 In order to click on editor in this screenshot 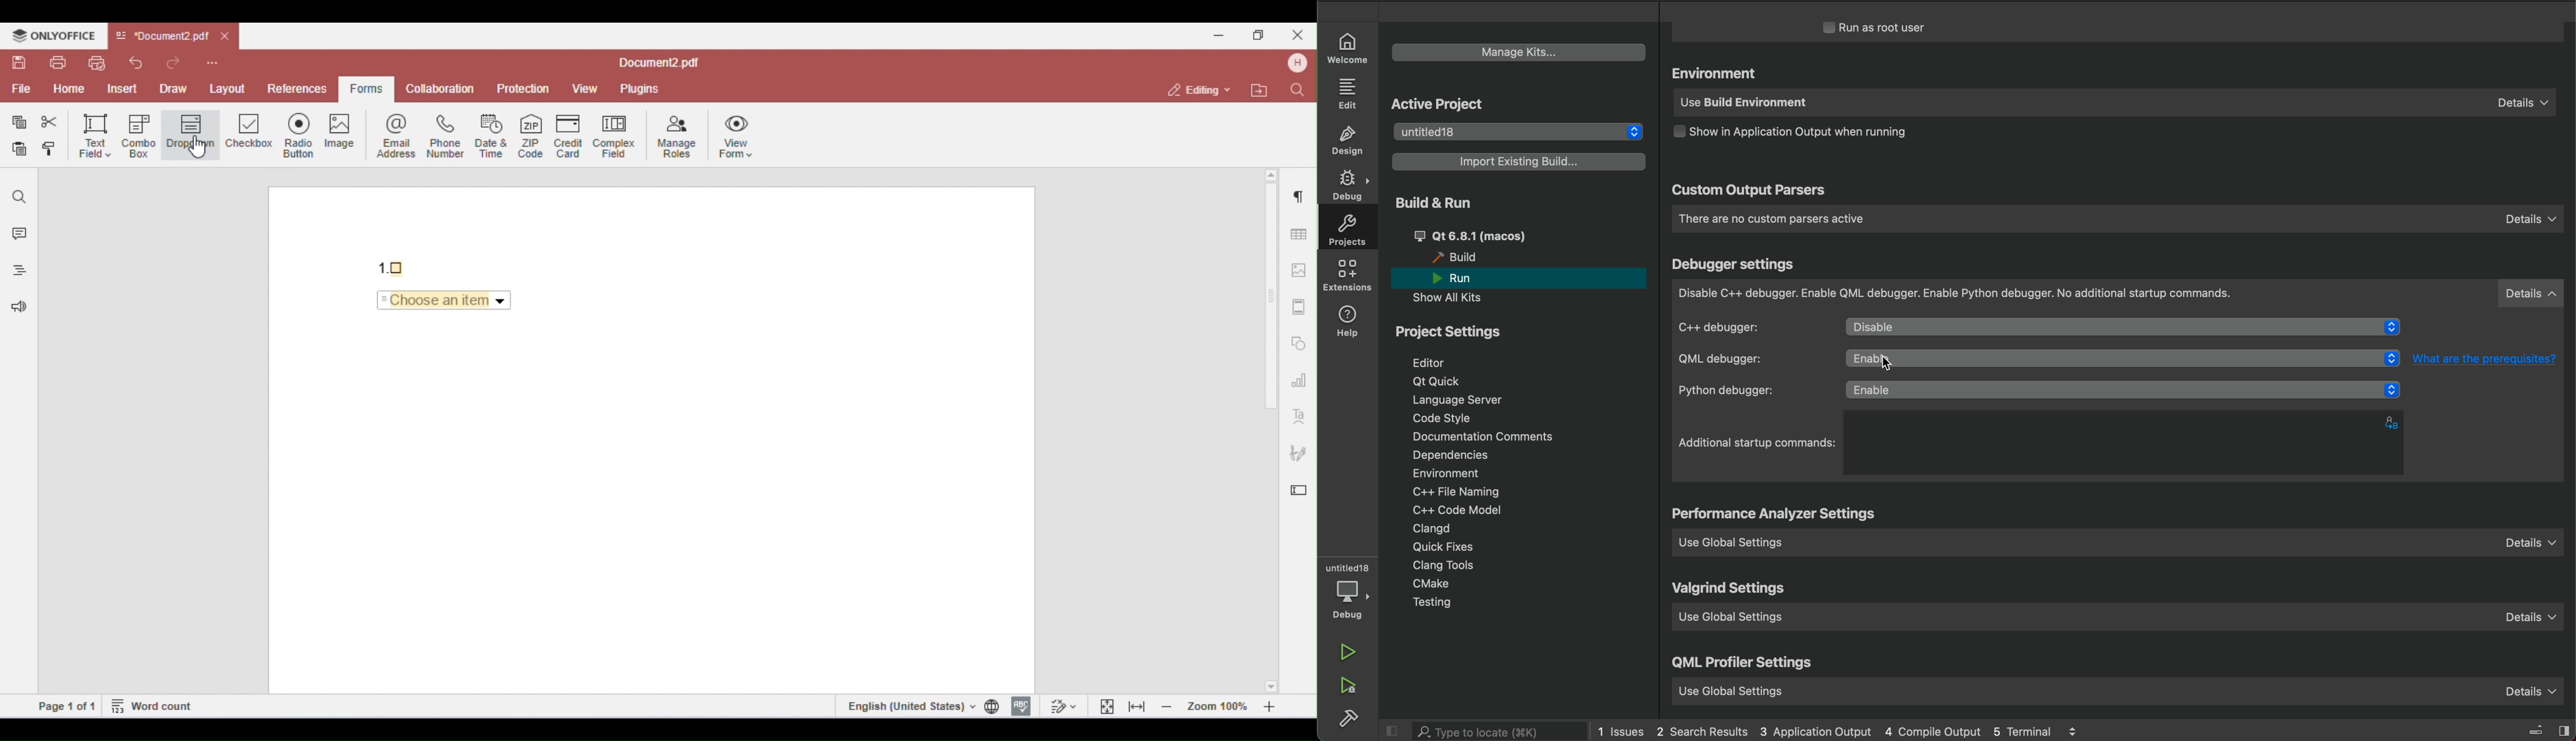, I will do `click(1431, 363)`.